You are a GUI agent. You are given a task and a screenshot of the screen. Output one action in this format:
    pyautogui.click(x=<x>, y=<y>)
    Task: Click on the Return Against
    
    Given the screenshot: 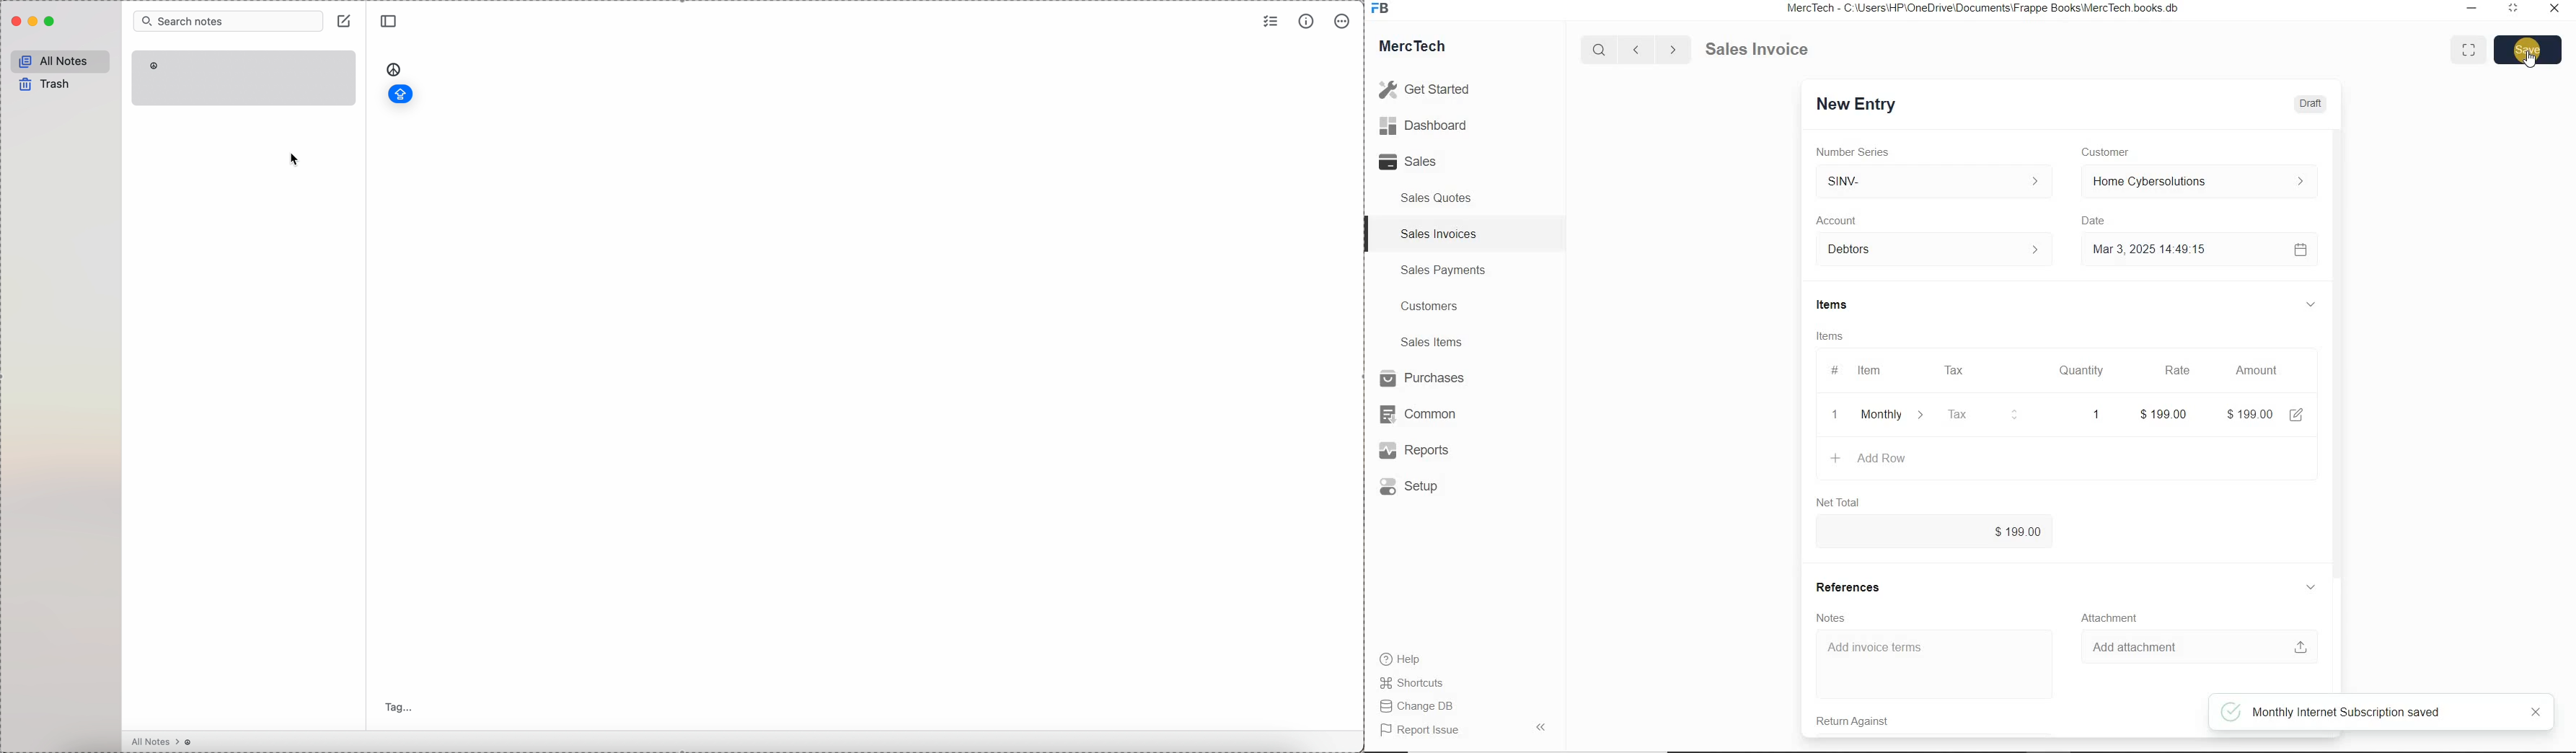 What is the action you would take?
    pyautogui.click(x=1863, y=721)
    